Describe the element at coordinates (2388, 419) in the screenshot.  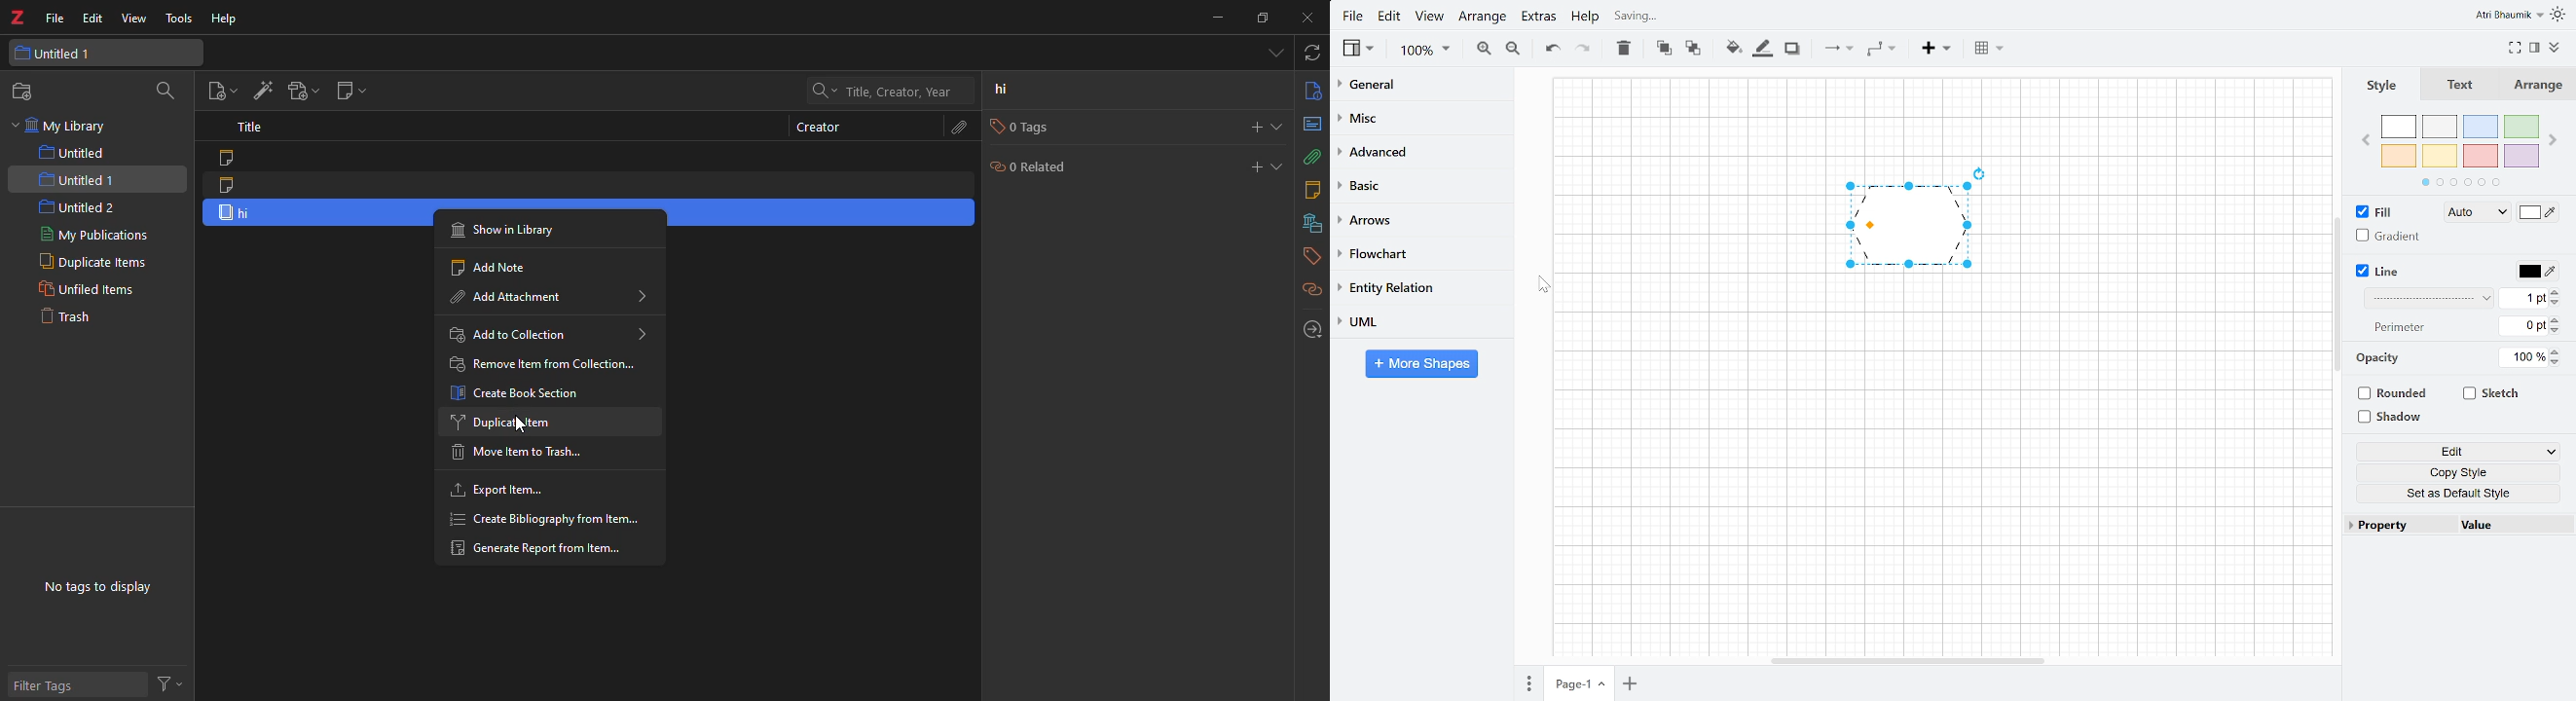
I see `Shadow` at that location.